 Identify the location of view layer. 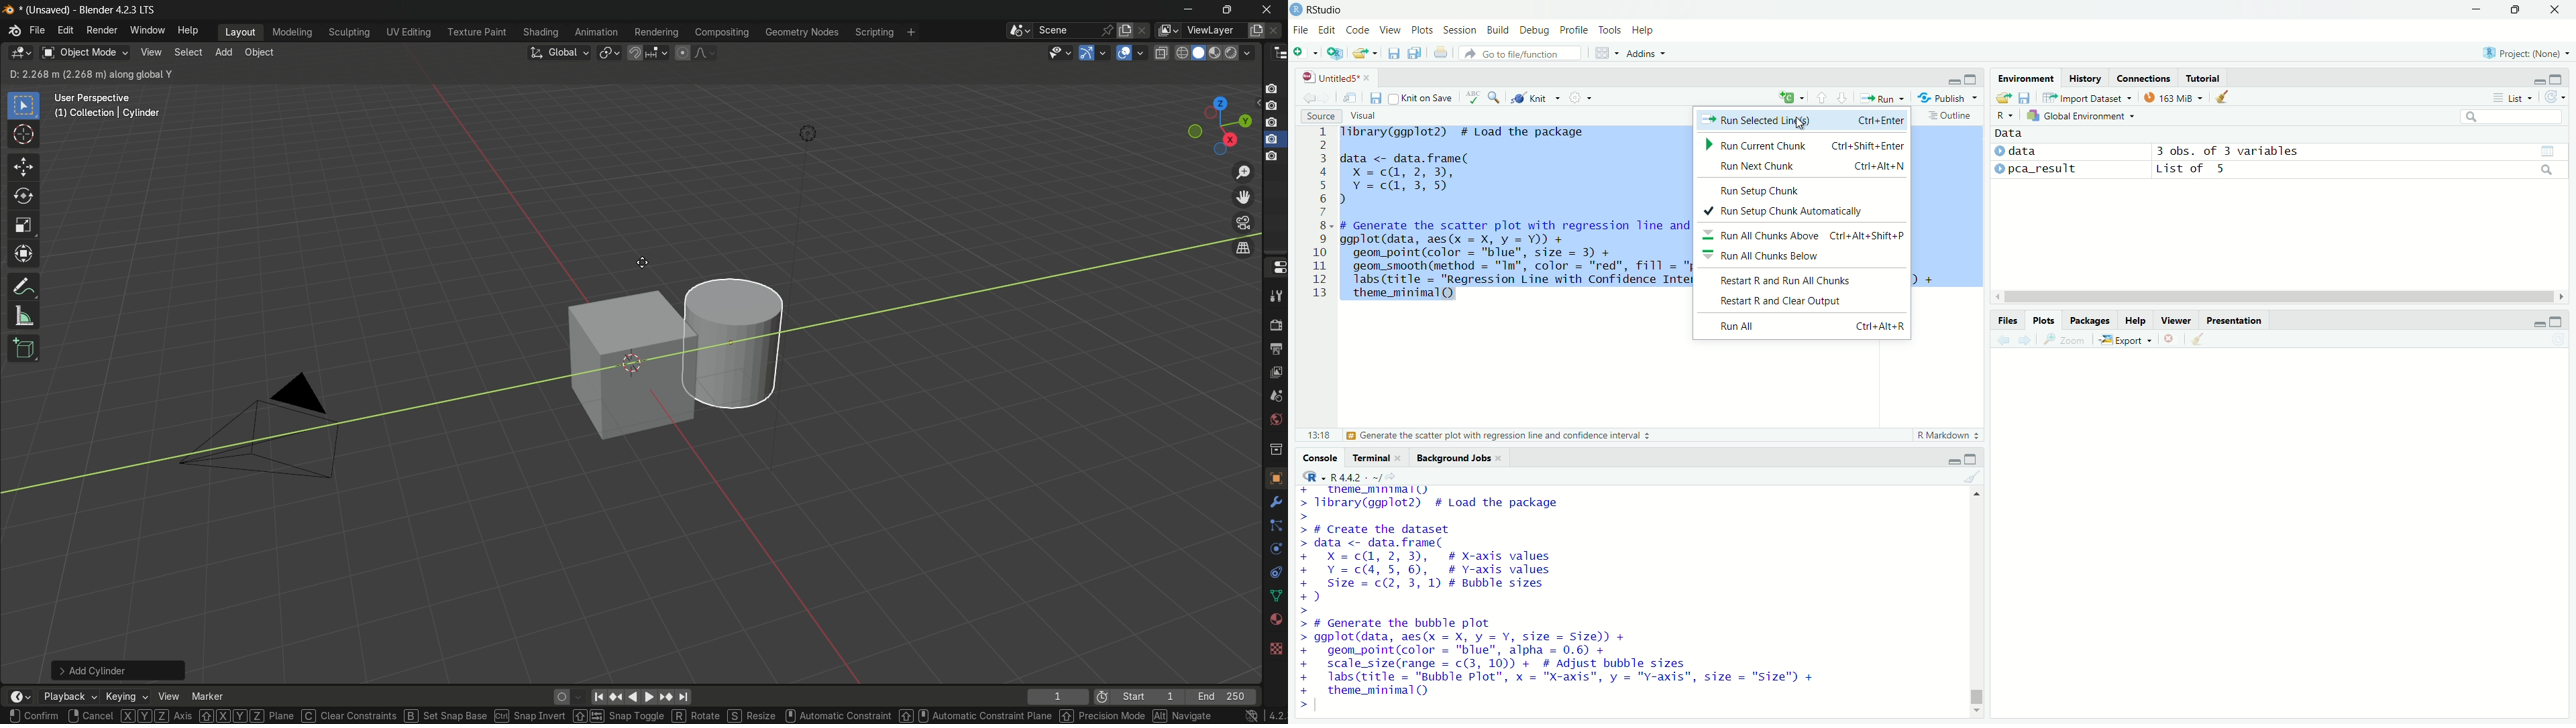
(1166, 30).